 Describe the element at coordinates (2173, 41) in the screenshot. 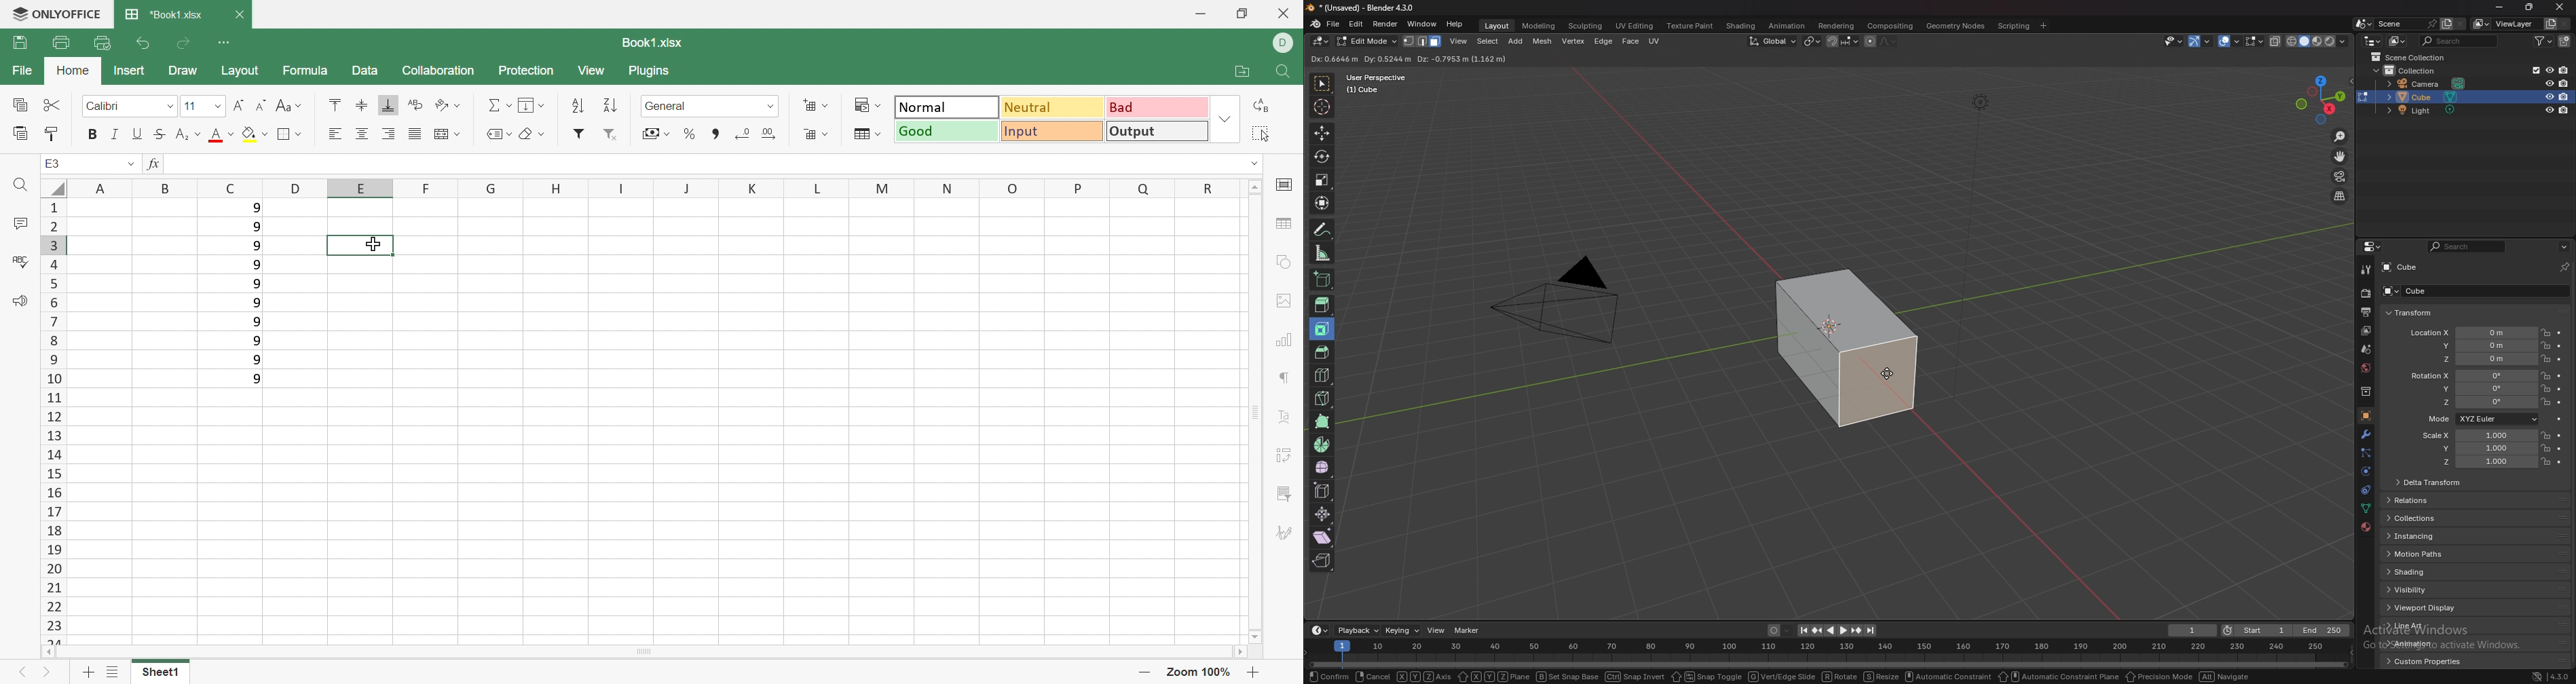

I see `selectibility and visibility` at that location.